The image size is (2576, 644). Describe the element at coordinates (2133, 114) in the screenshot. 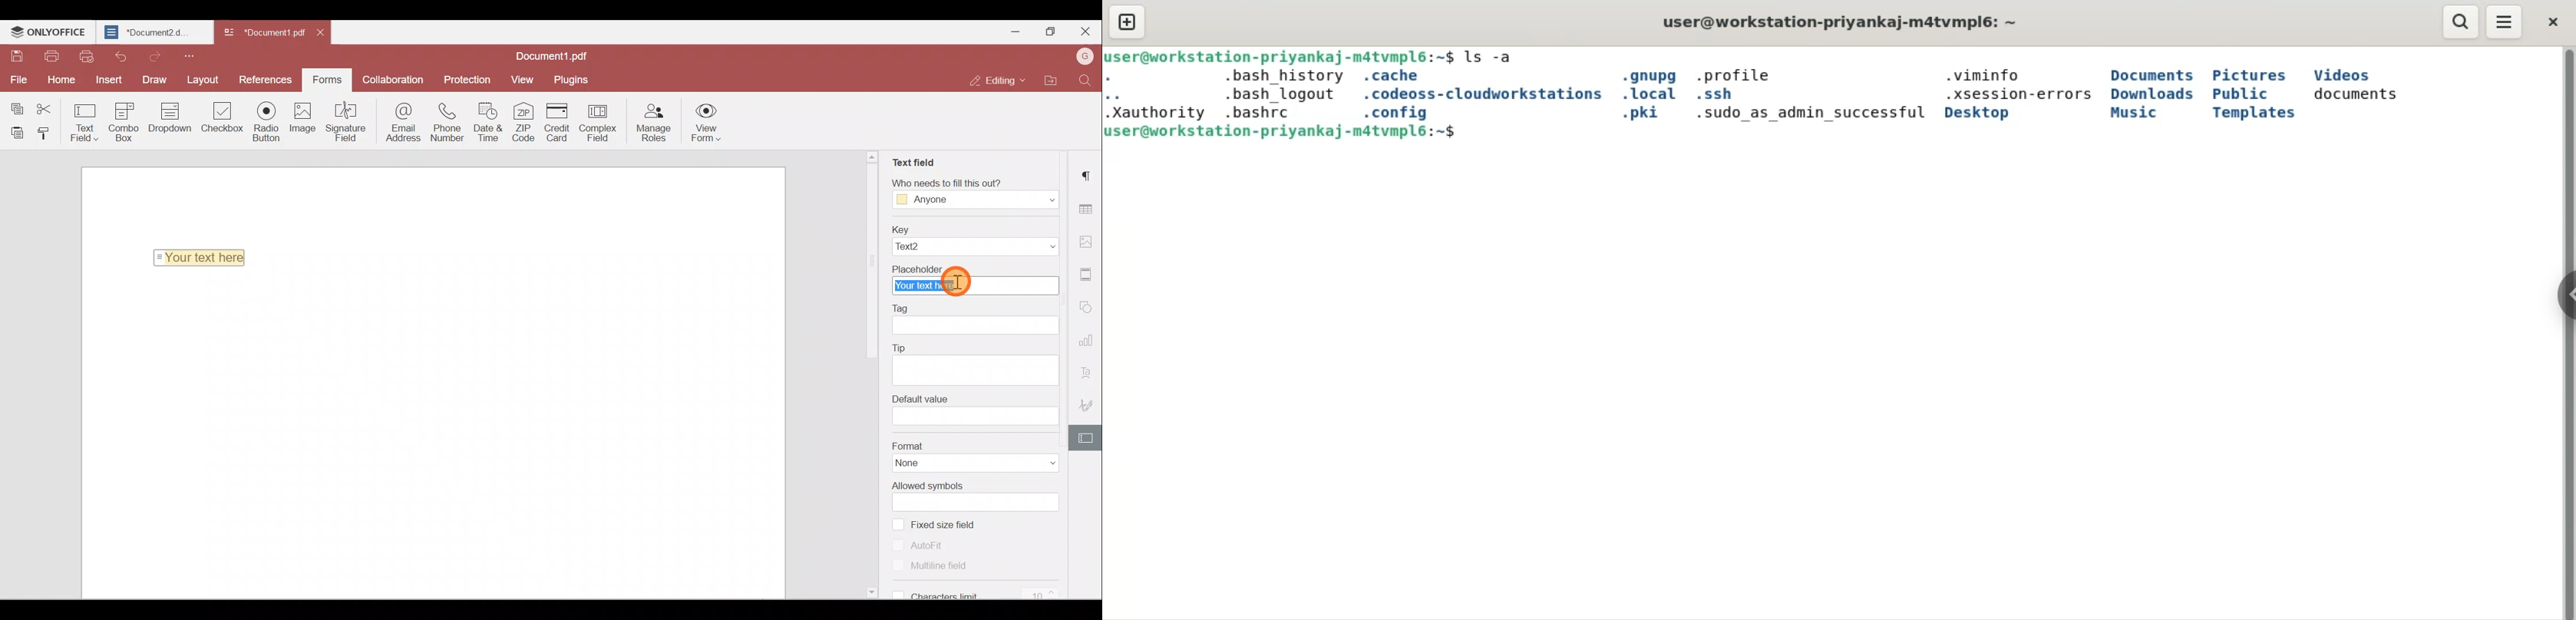

I see `Music ` at that location.